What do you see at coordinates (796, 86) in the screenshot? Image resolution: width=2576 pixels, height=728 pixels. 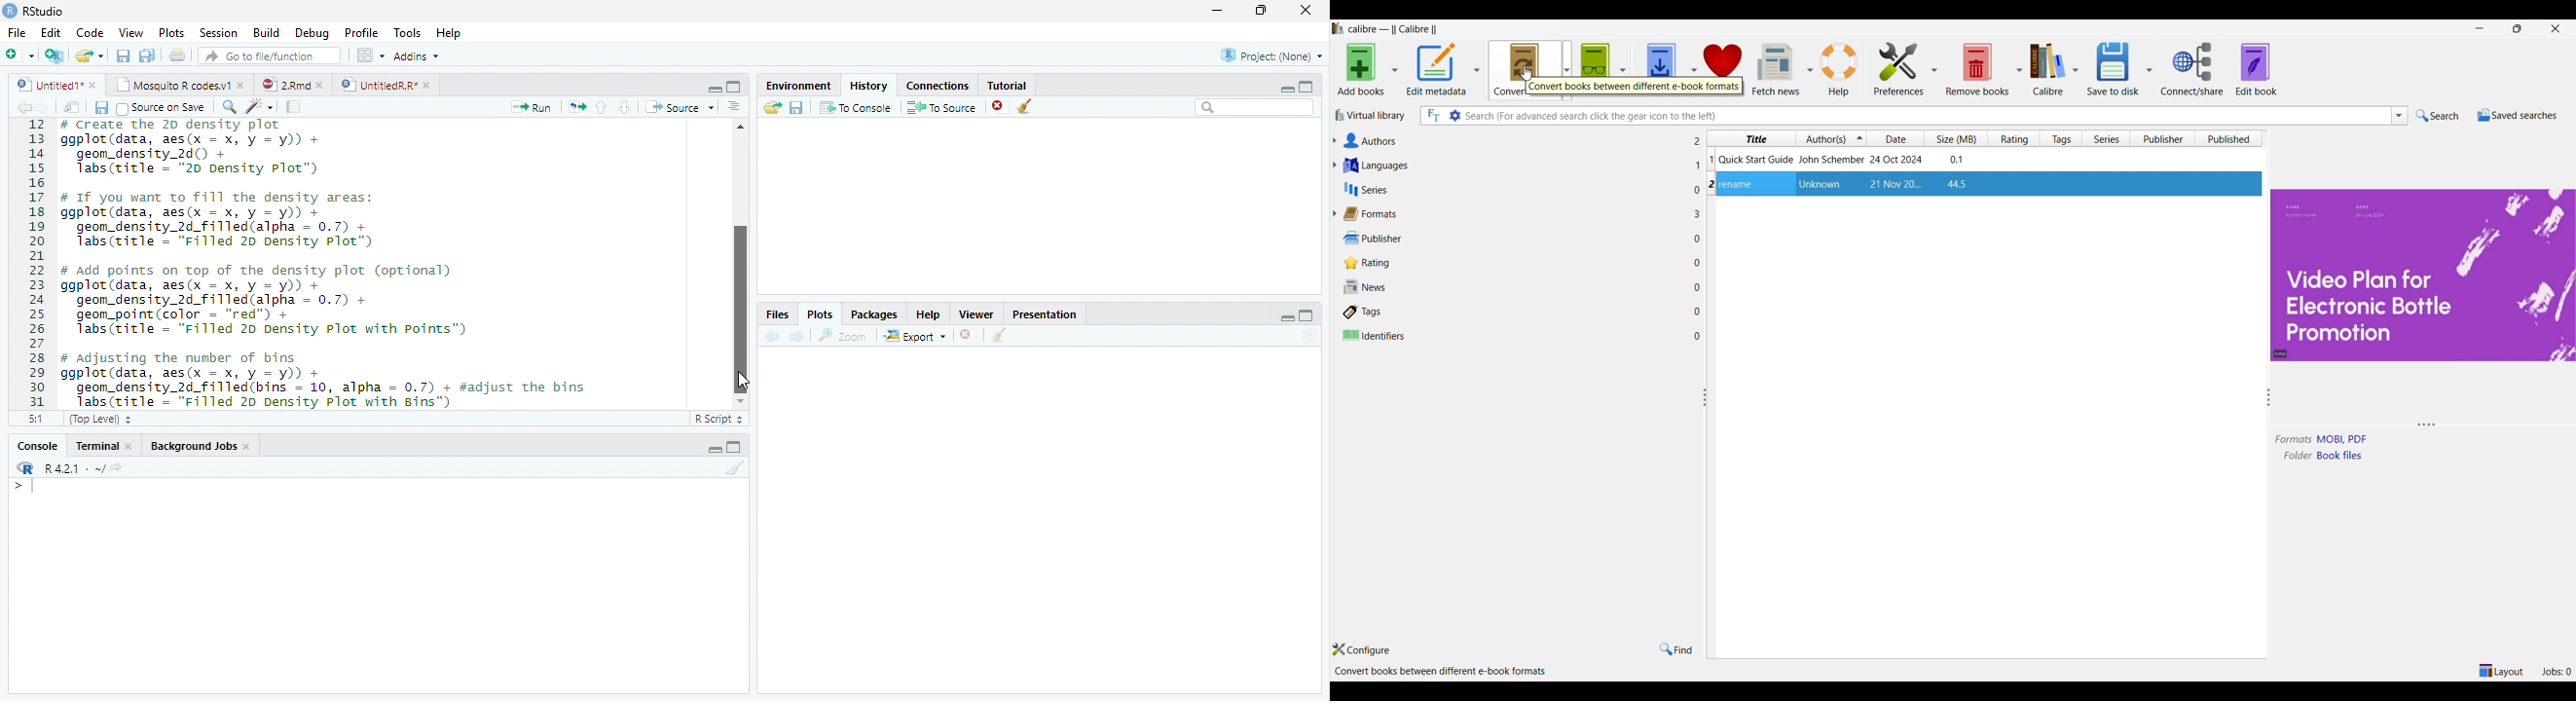 I see `Environment` at bounding box center [796, 86].